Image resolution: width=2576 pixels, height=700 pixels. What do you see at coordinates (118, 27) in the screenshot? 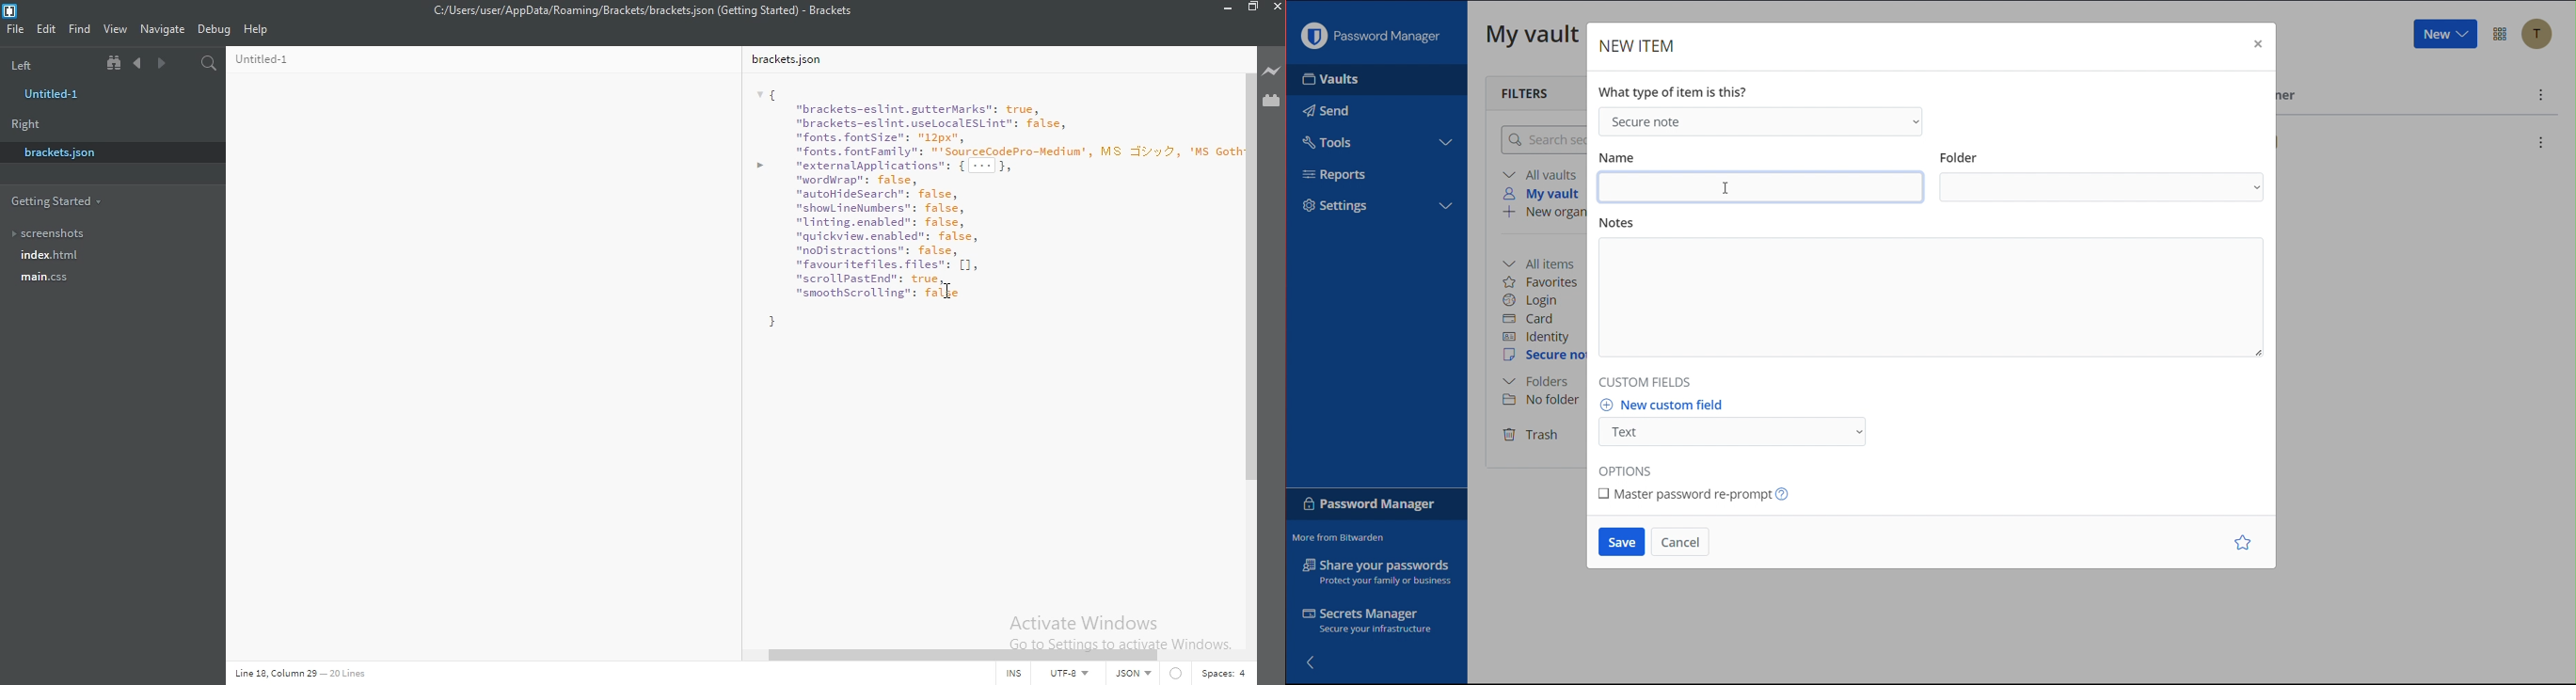
I see `View` at bounding box center [118, 27].